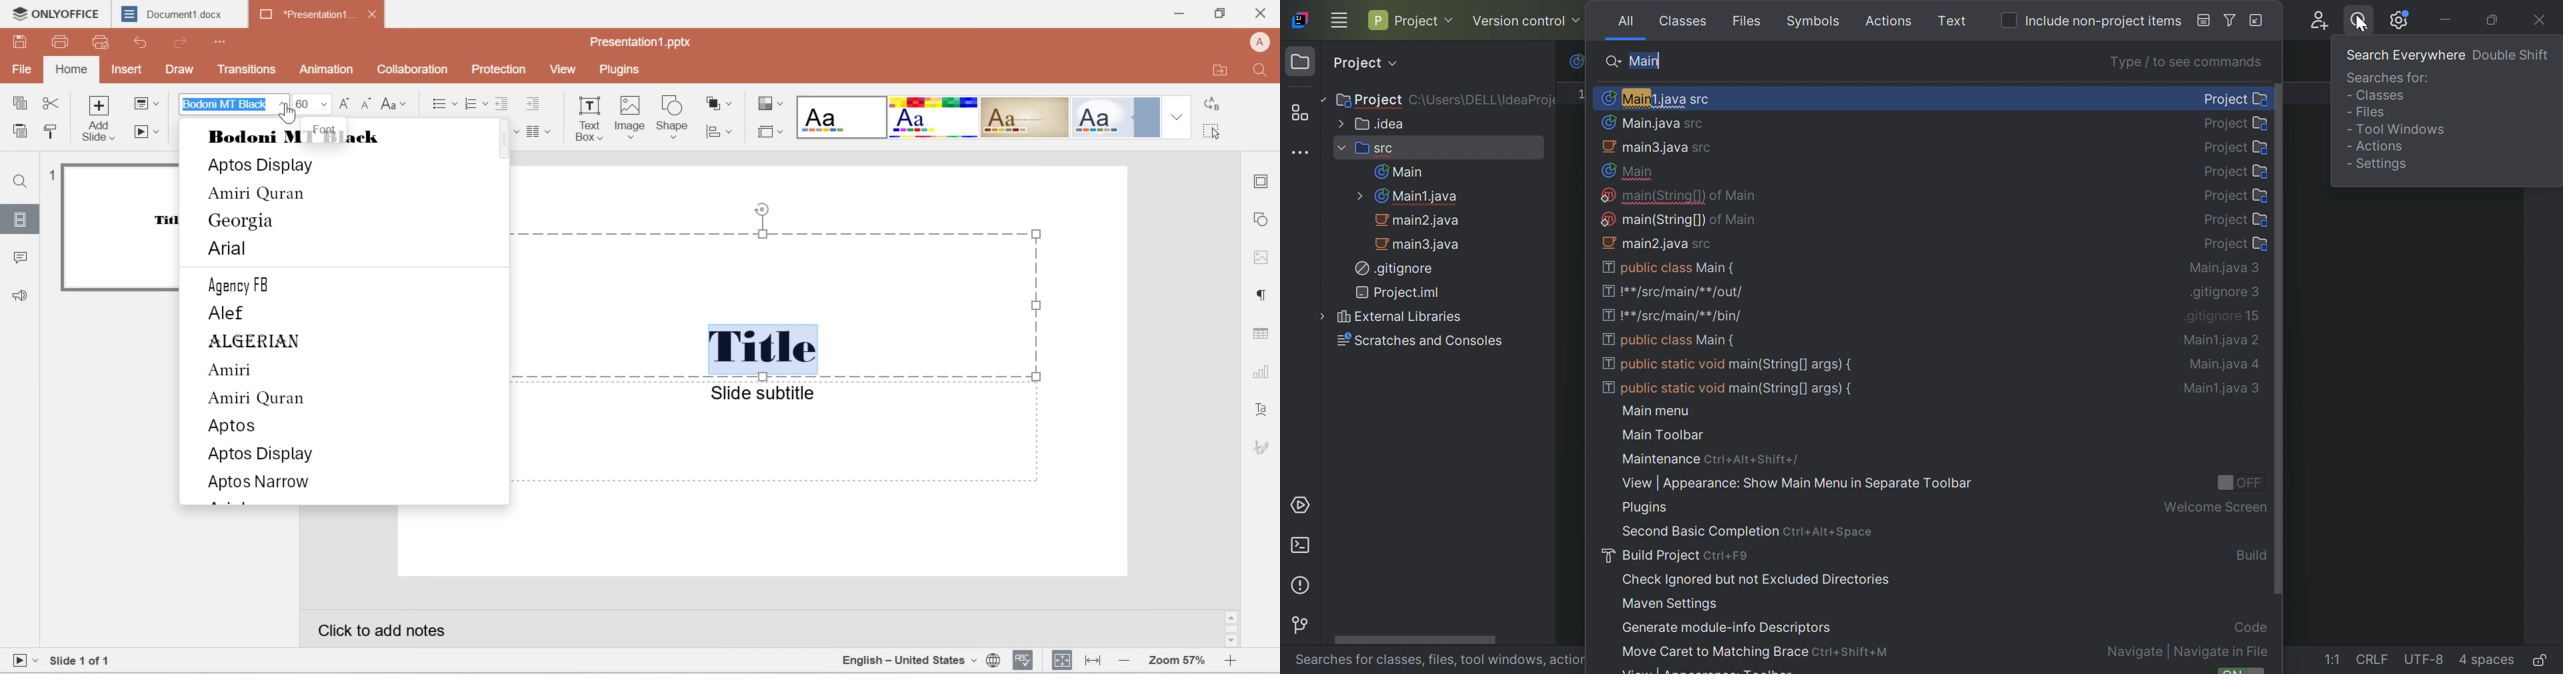  Describe the element at coordinates (244, 222) in the screenshot. I see `Georgia` at that location.